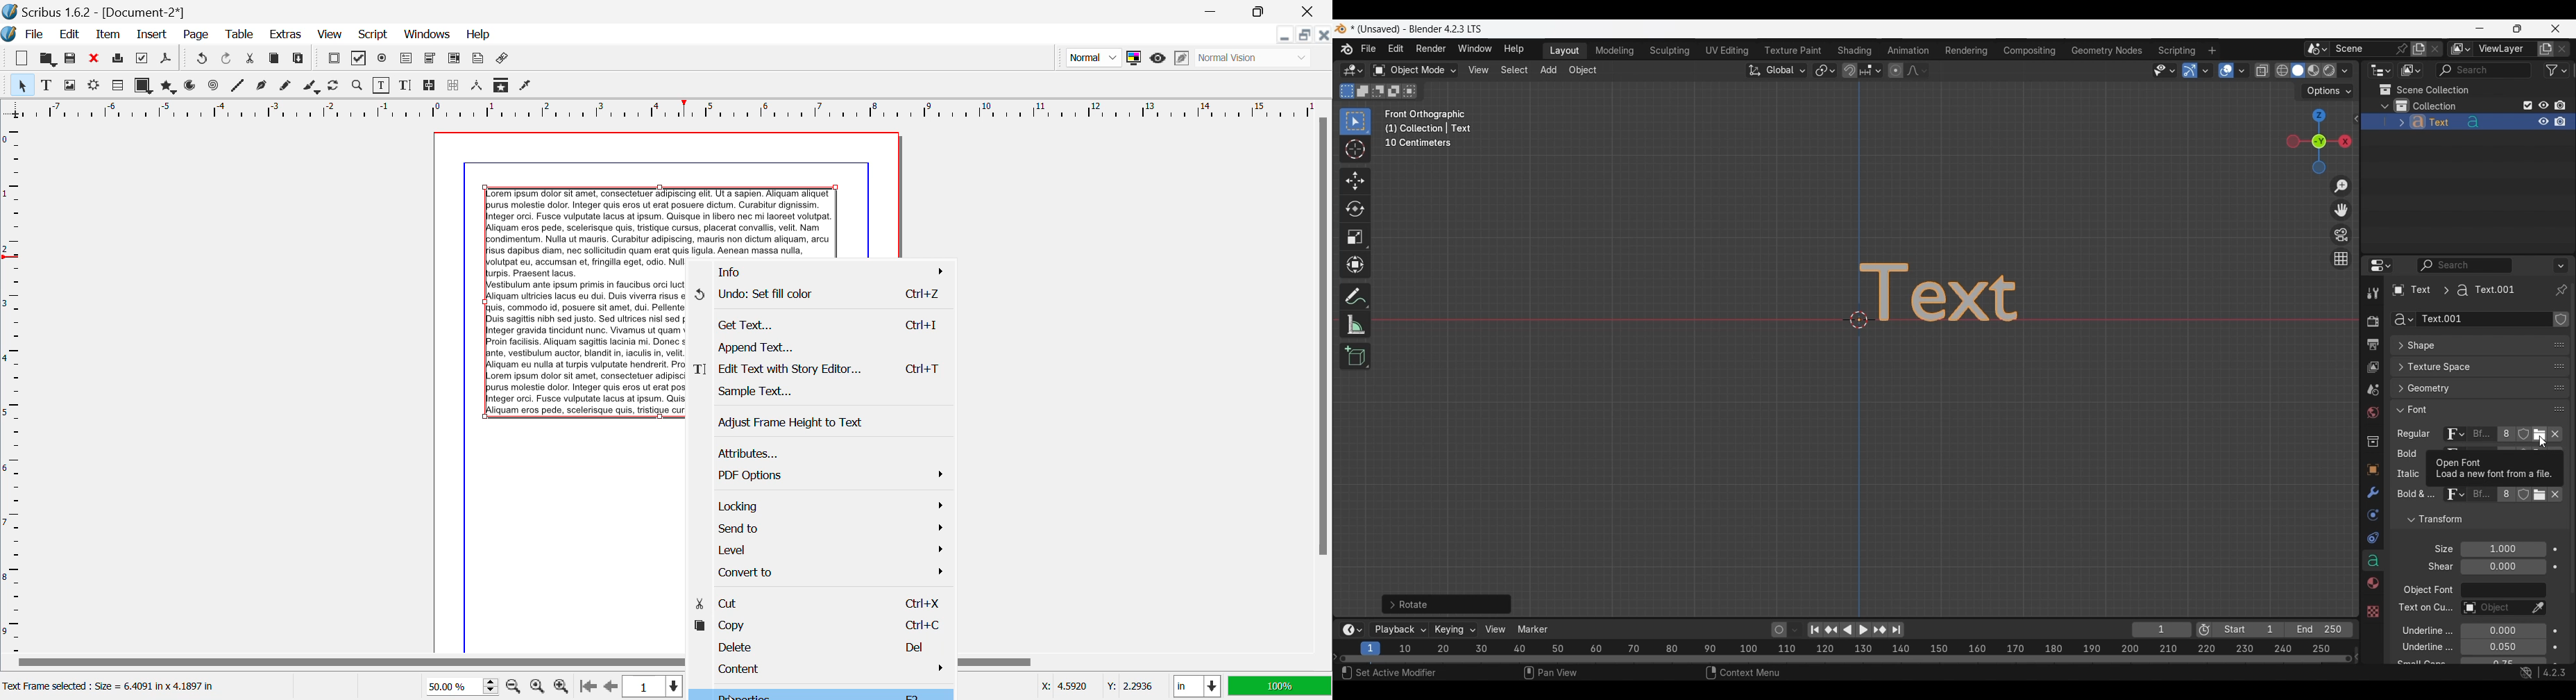  Describe the element at coordinates (407, 59) in the screenshot. I see `Pdf Text Fields` at that location.